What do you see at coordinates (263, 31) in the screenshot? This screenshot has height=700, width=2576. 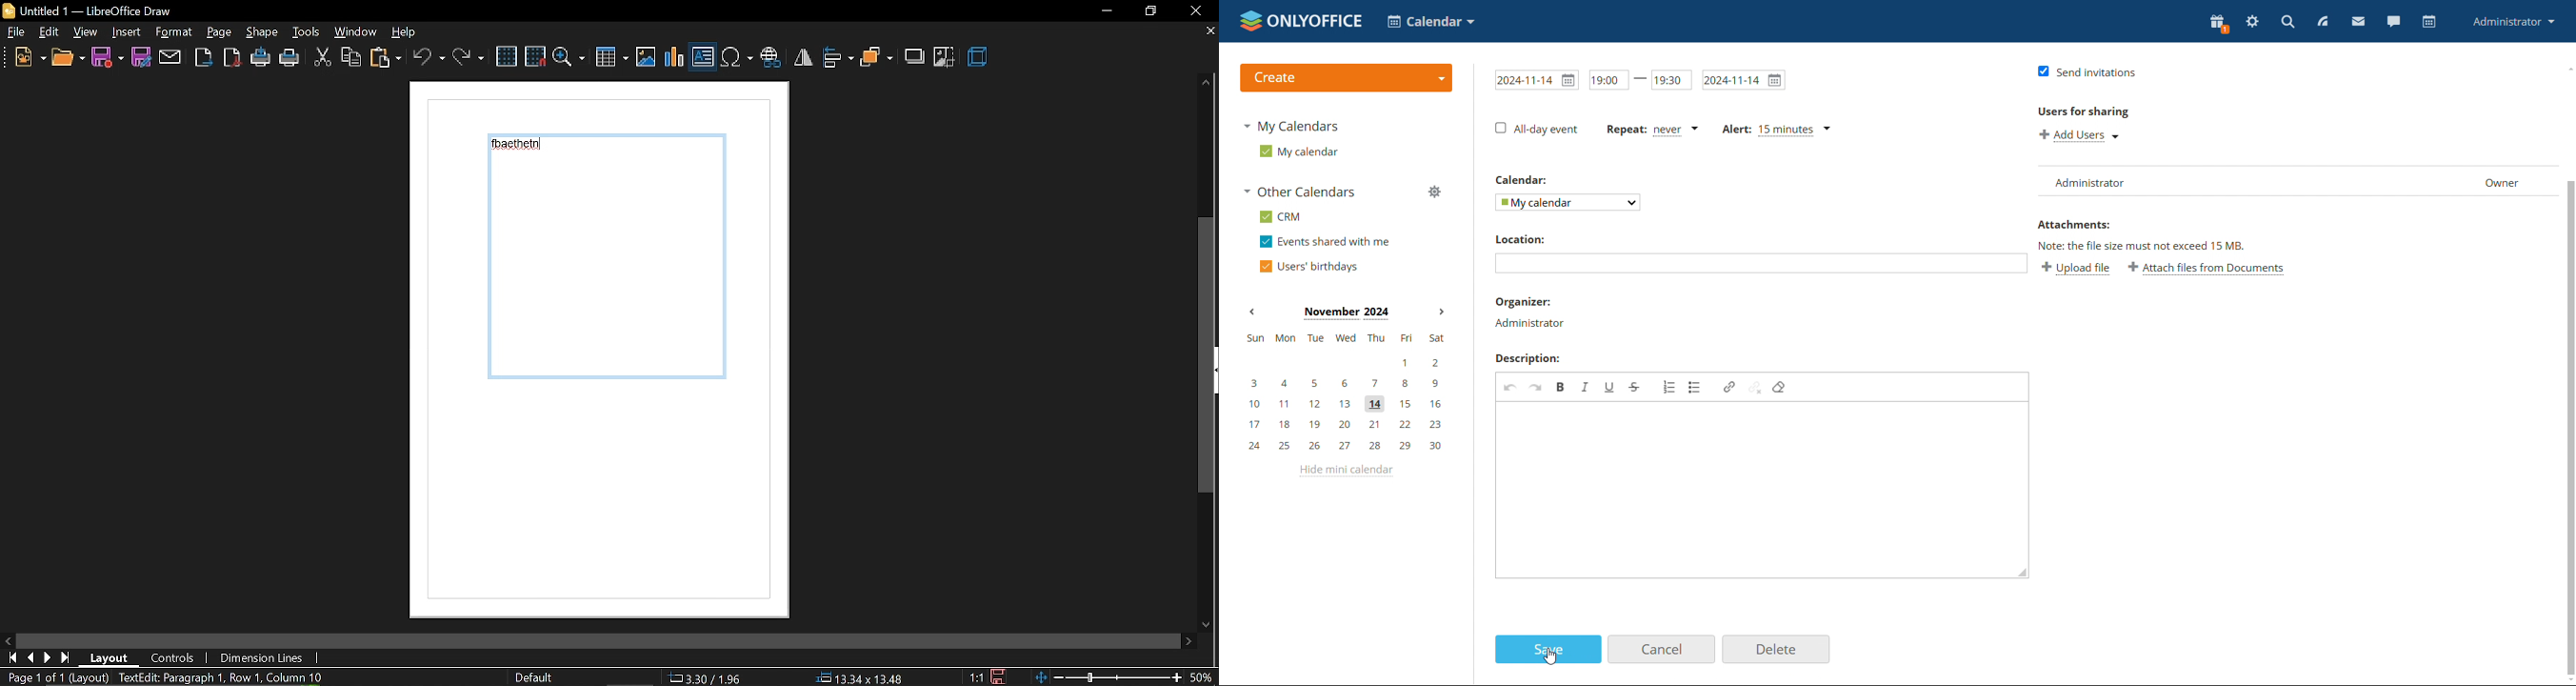 I see `page` at bounding box center [263, 31].